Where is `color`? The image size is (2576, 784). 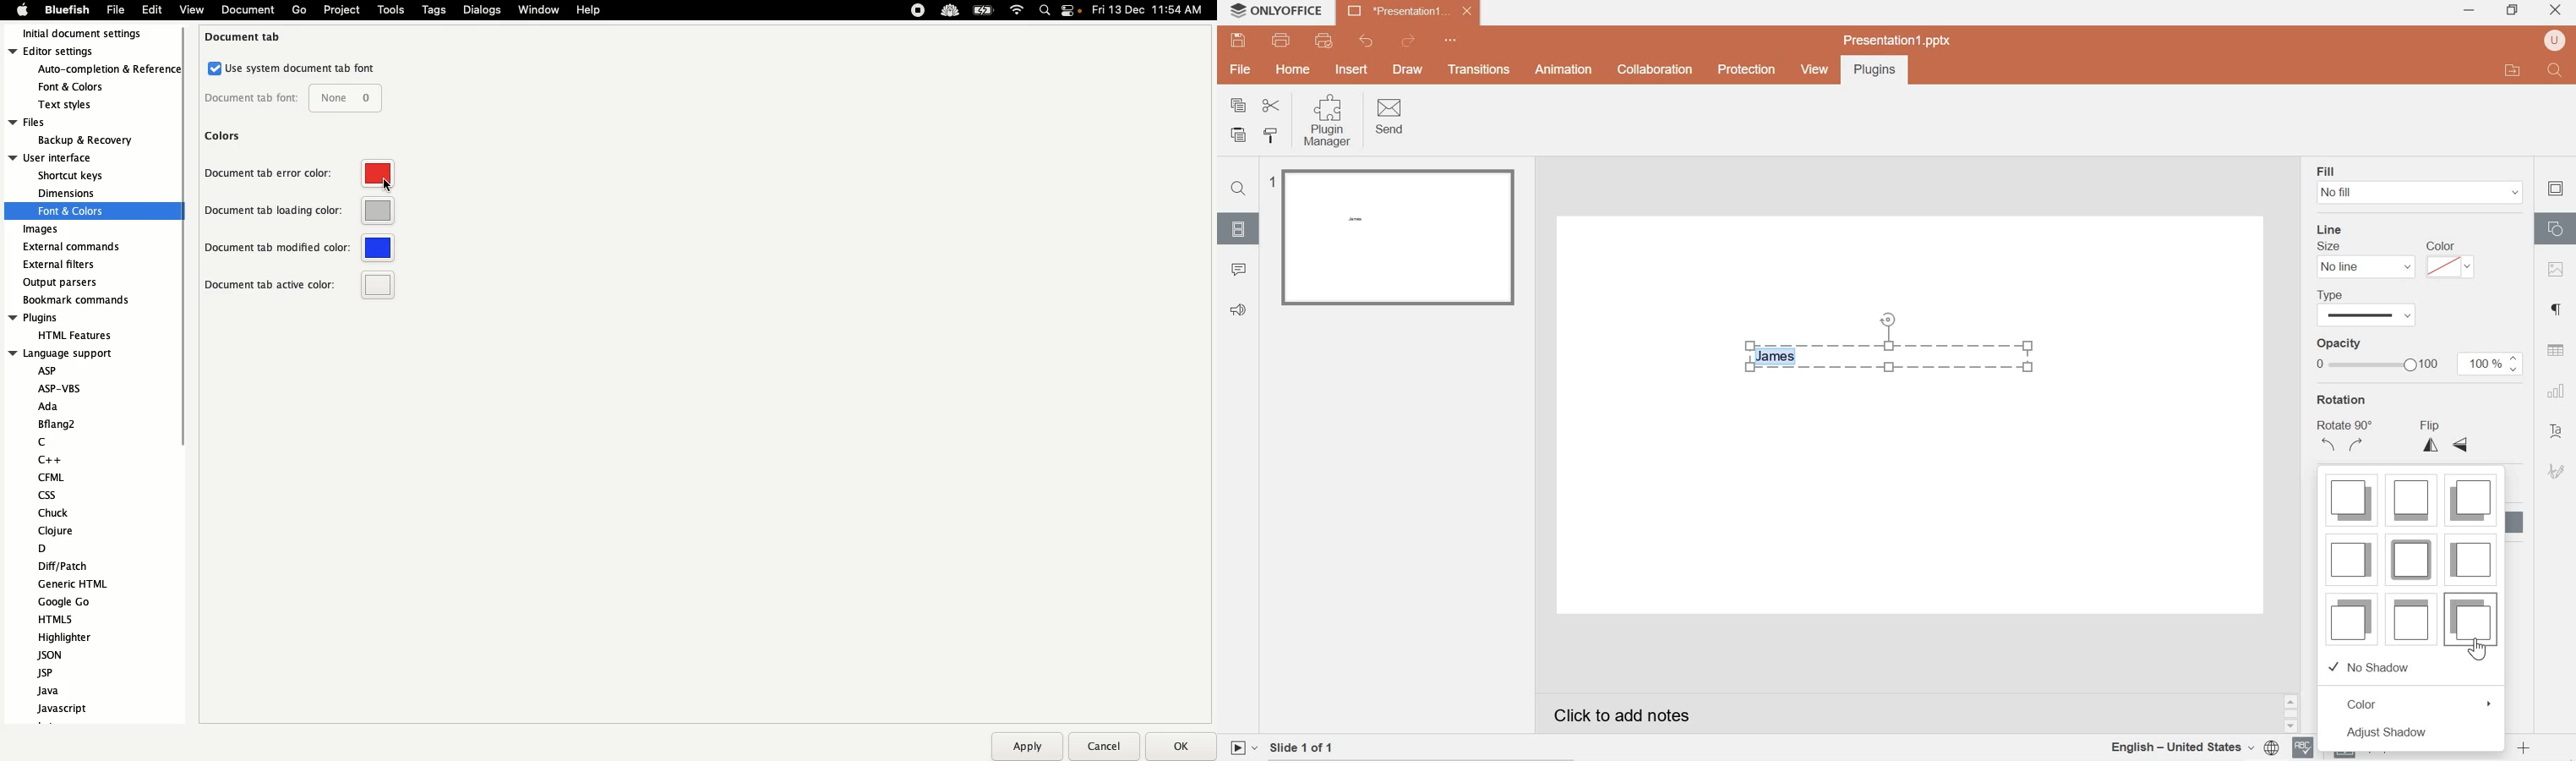
color is located at coordinates (2412, 702).